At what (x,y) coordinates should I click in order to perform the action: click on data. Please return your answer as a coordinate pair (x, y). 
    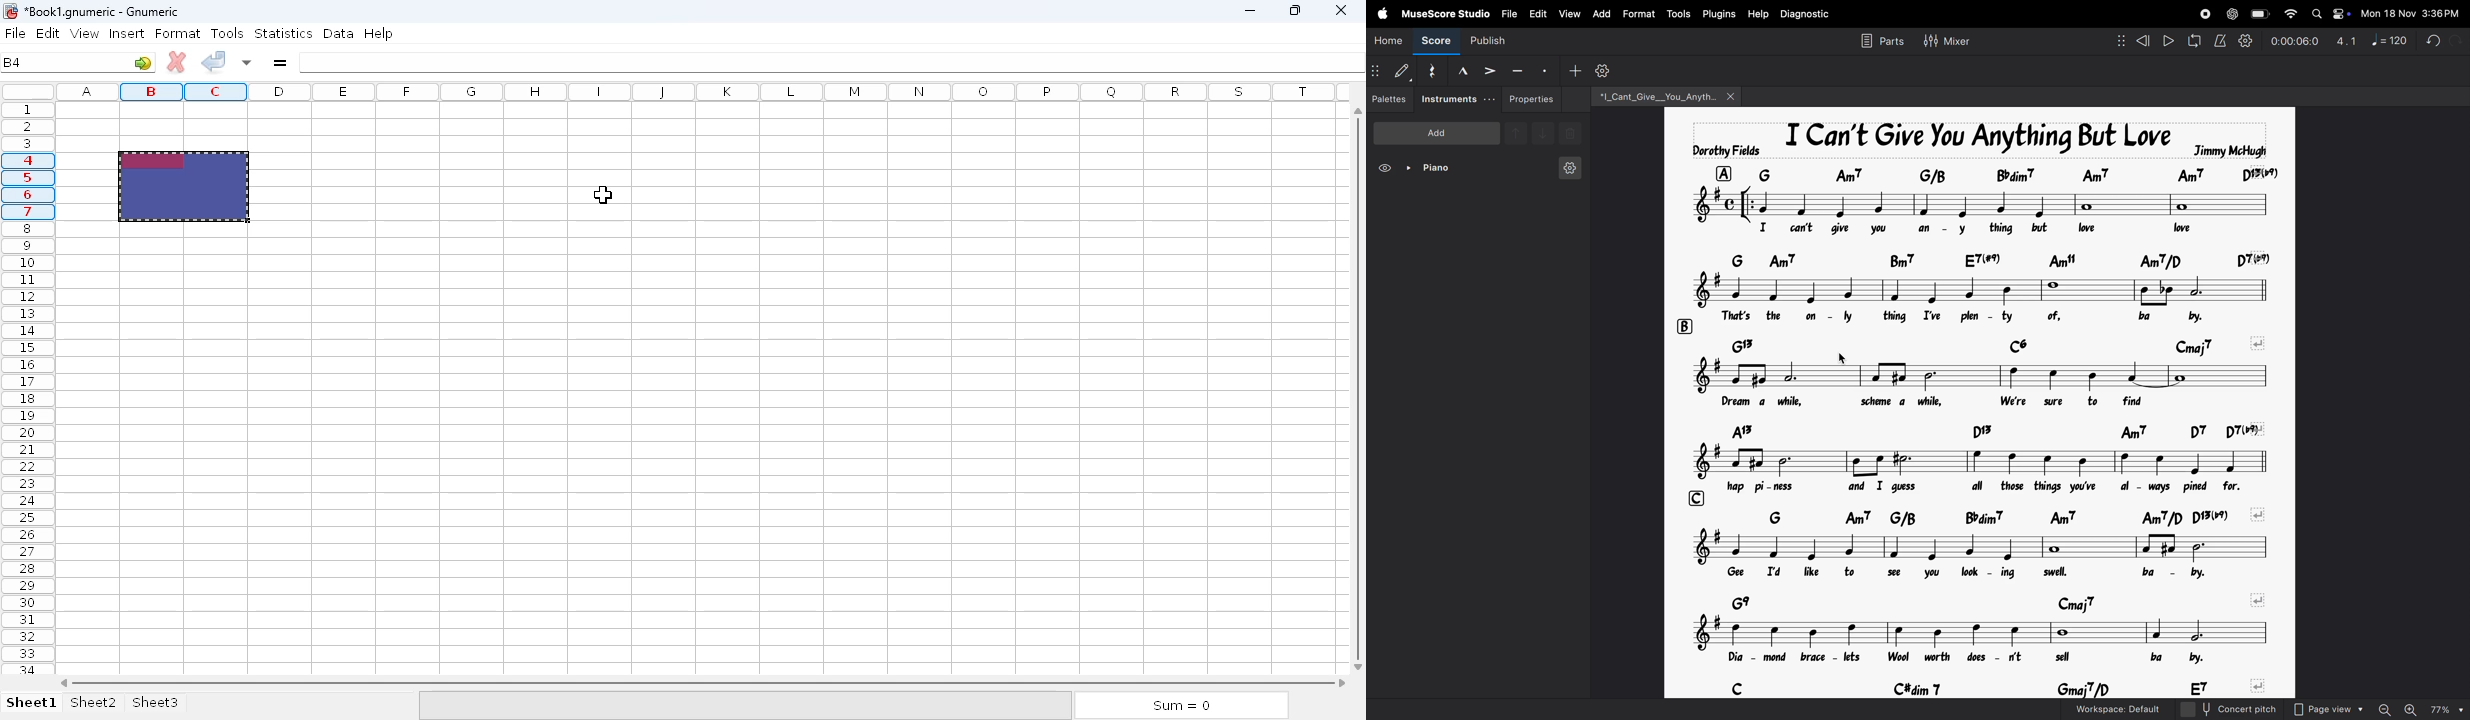
    Looking at the image, I should click on (338, 33).